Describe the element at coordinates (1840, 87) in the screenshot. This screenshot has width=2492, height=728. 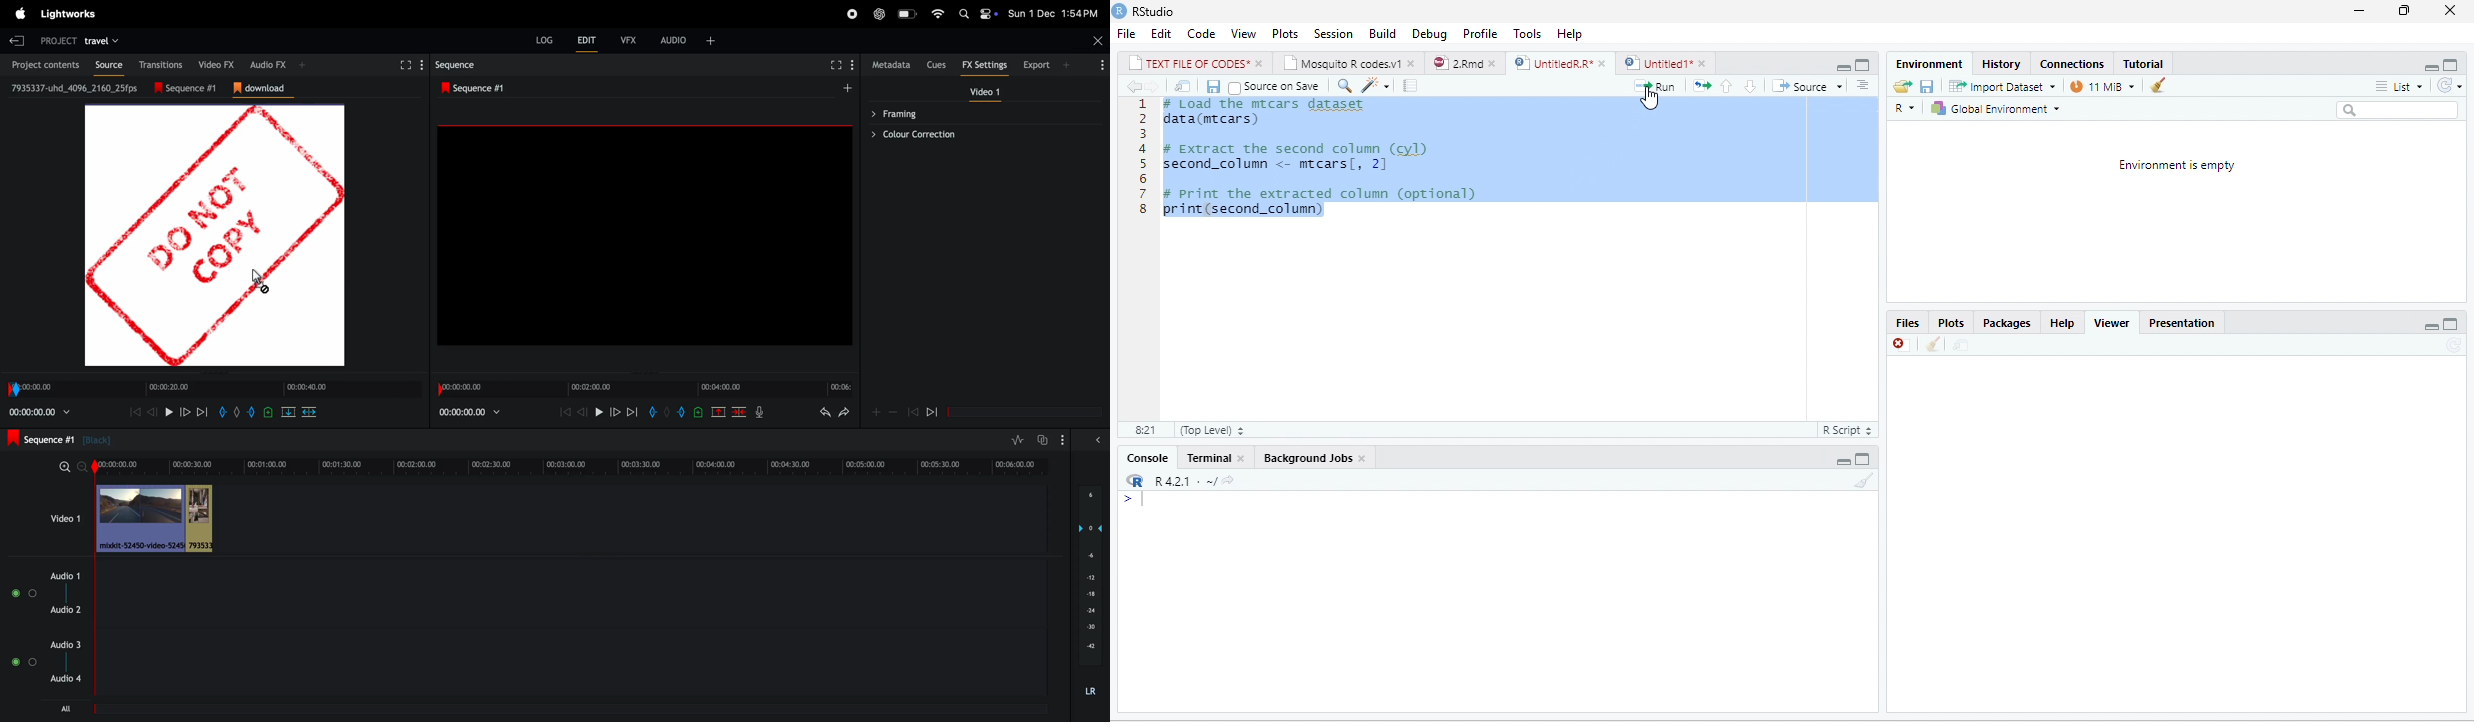
I see `drop down` at that location.